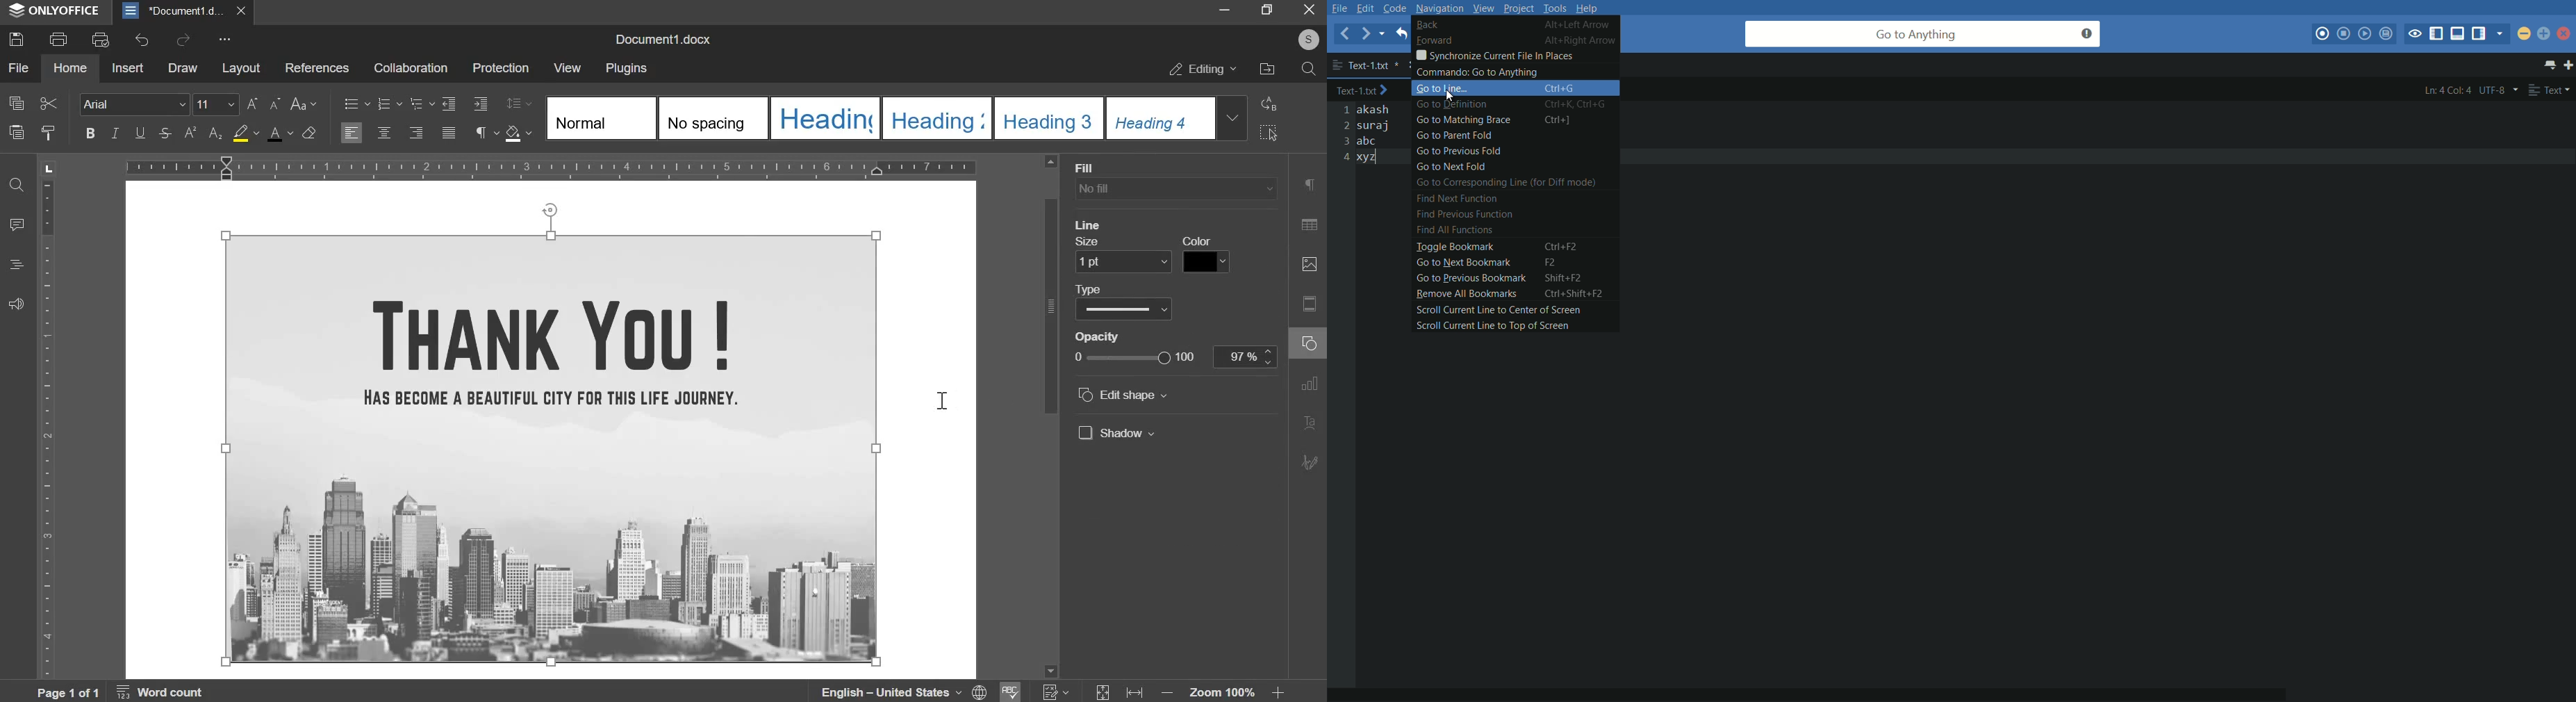 This screenshot has width=2576, height=728. Describe the element at coordinates (1563, 89) in the screenshot. I see `ctrl +g` at that location.